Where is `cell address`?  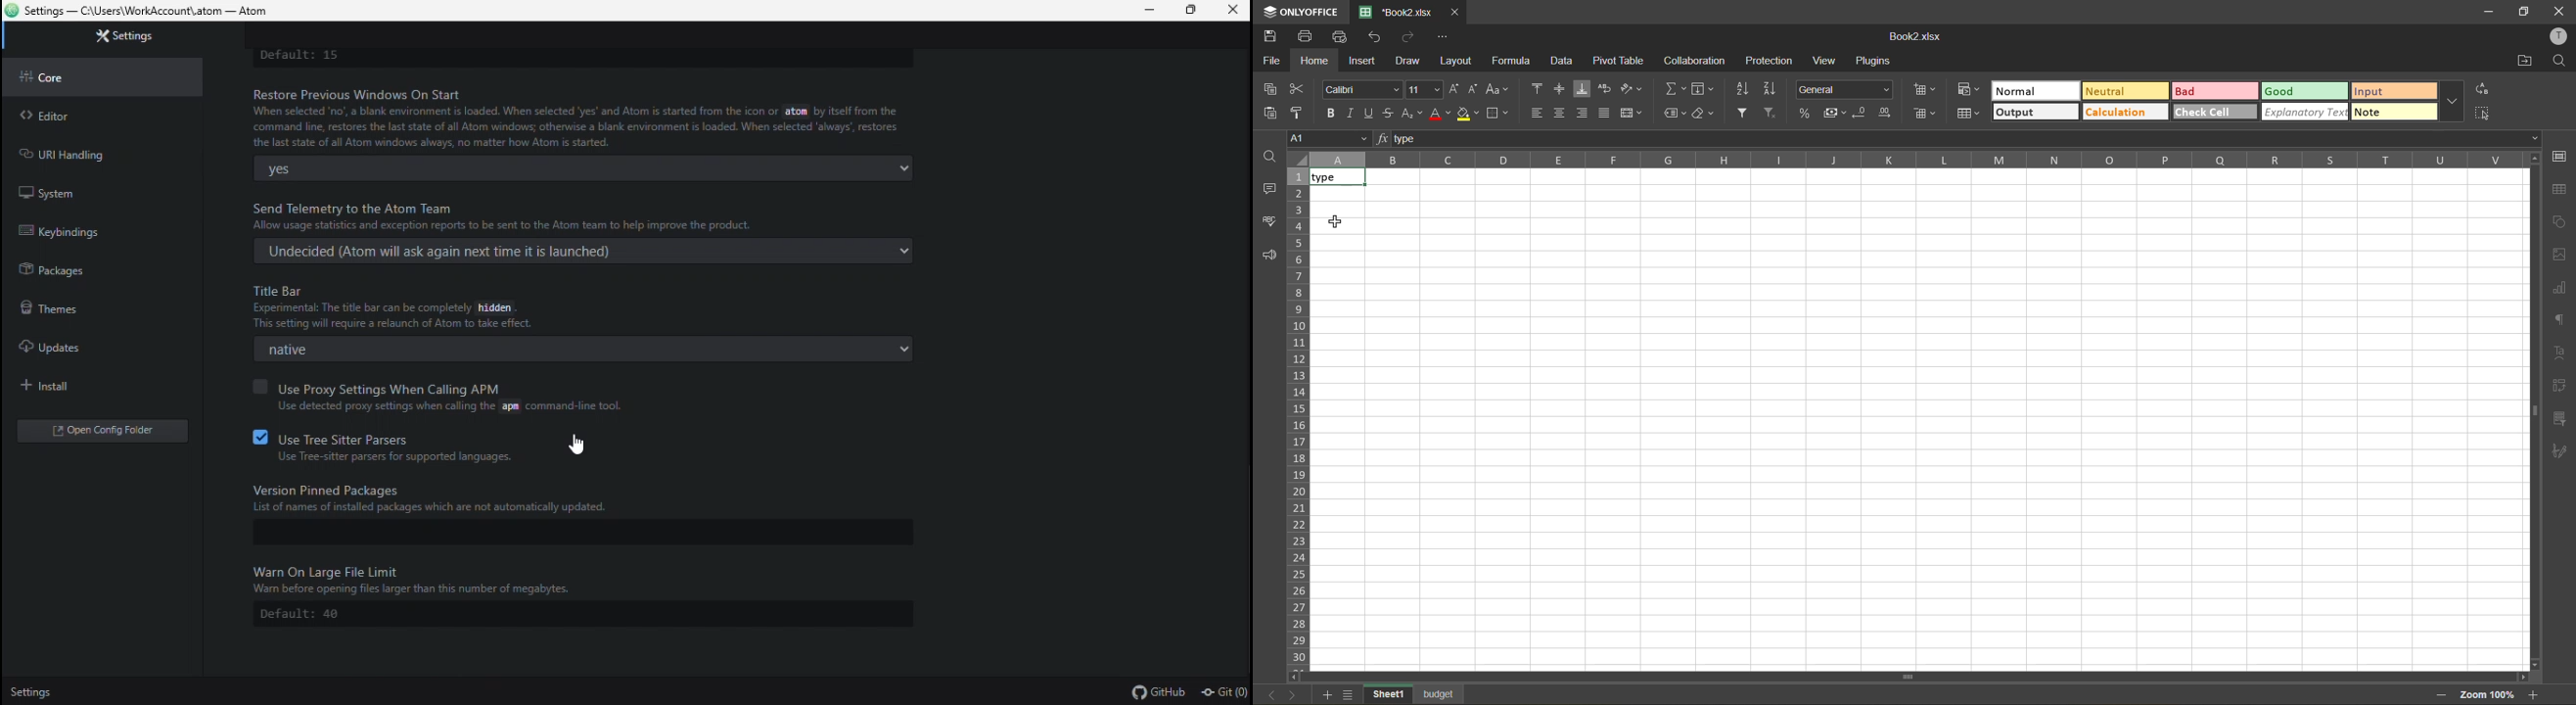
cell address is located at coordinates (1327, 139).